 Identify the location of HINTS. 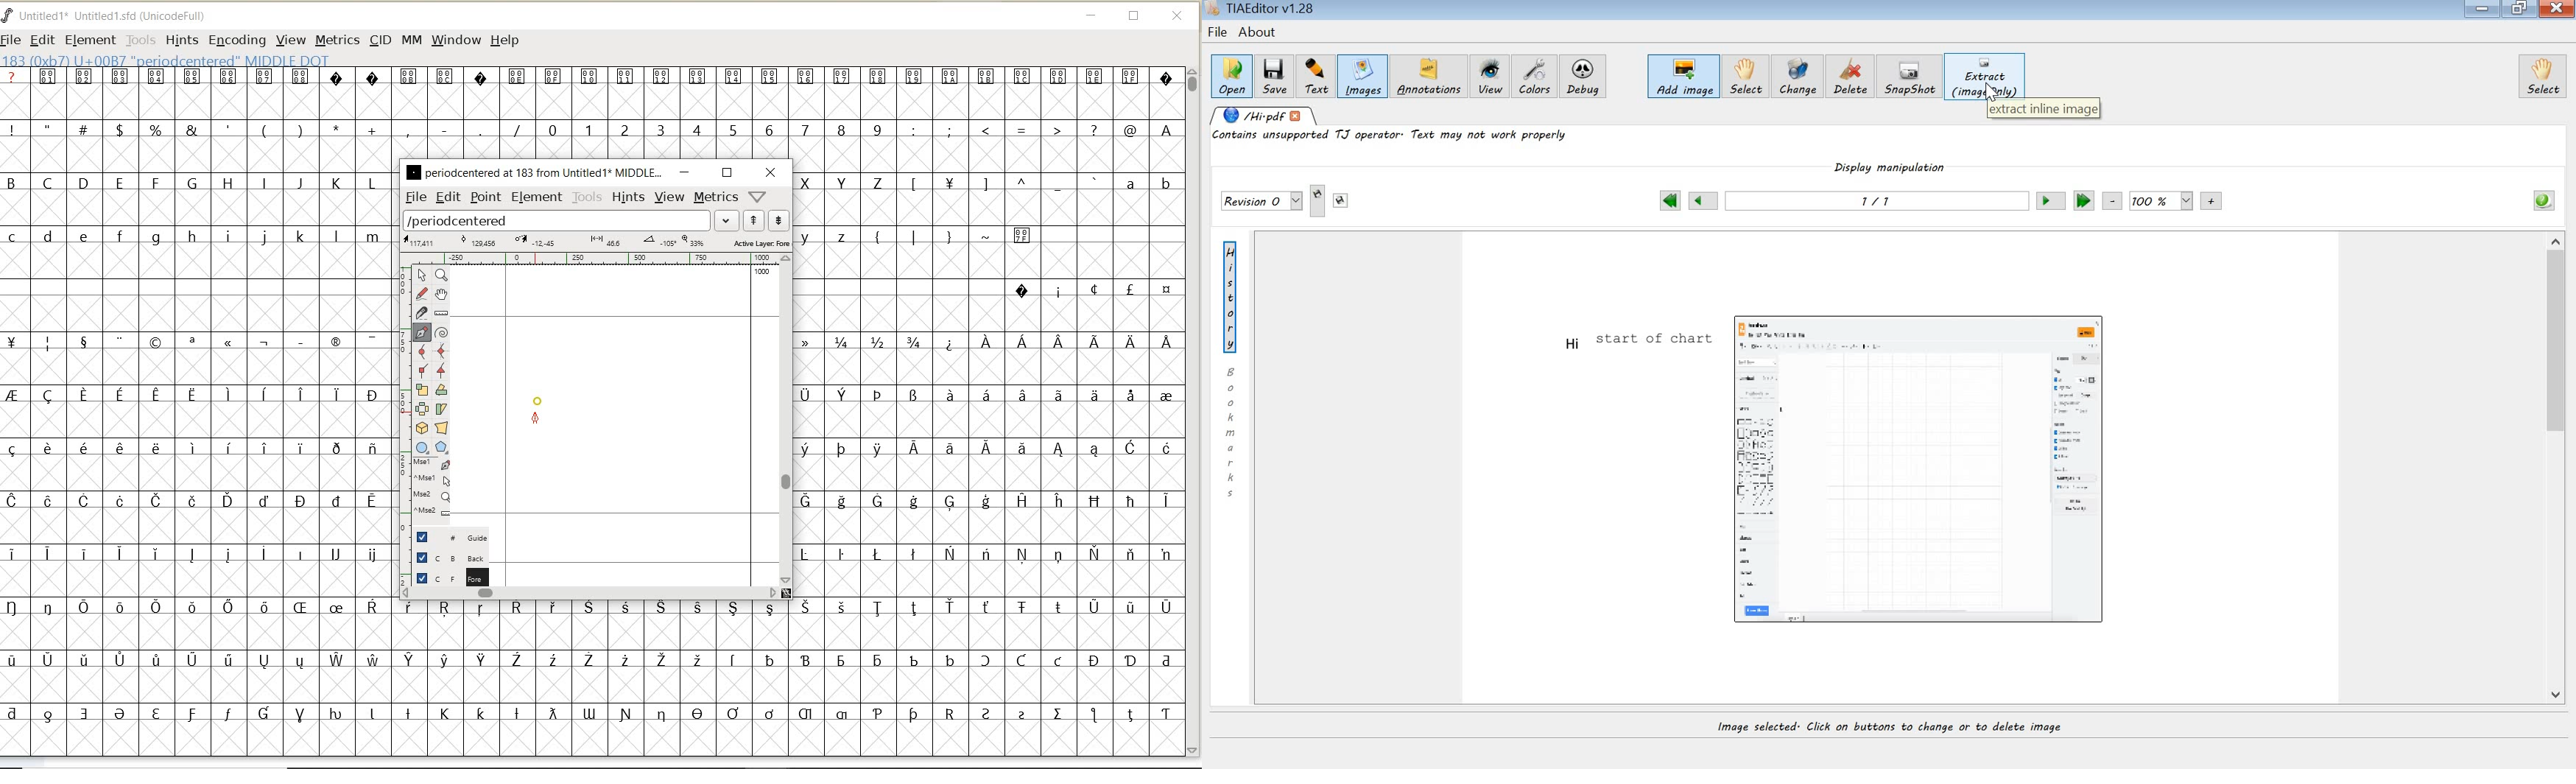
(180, 40).